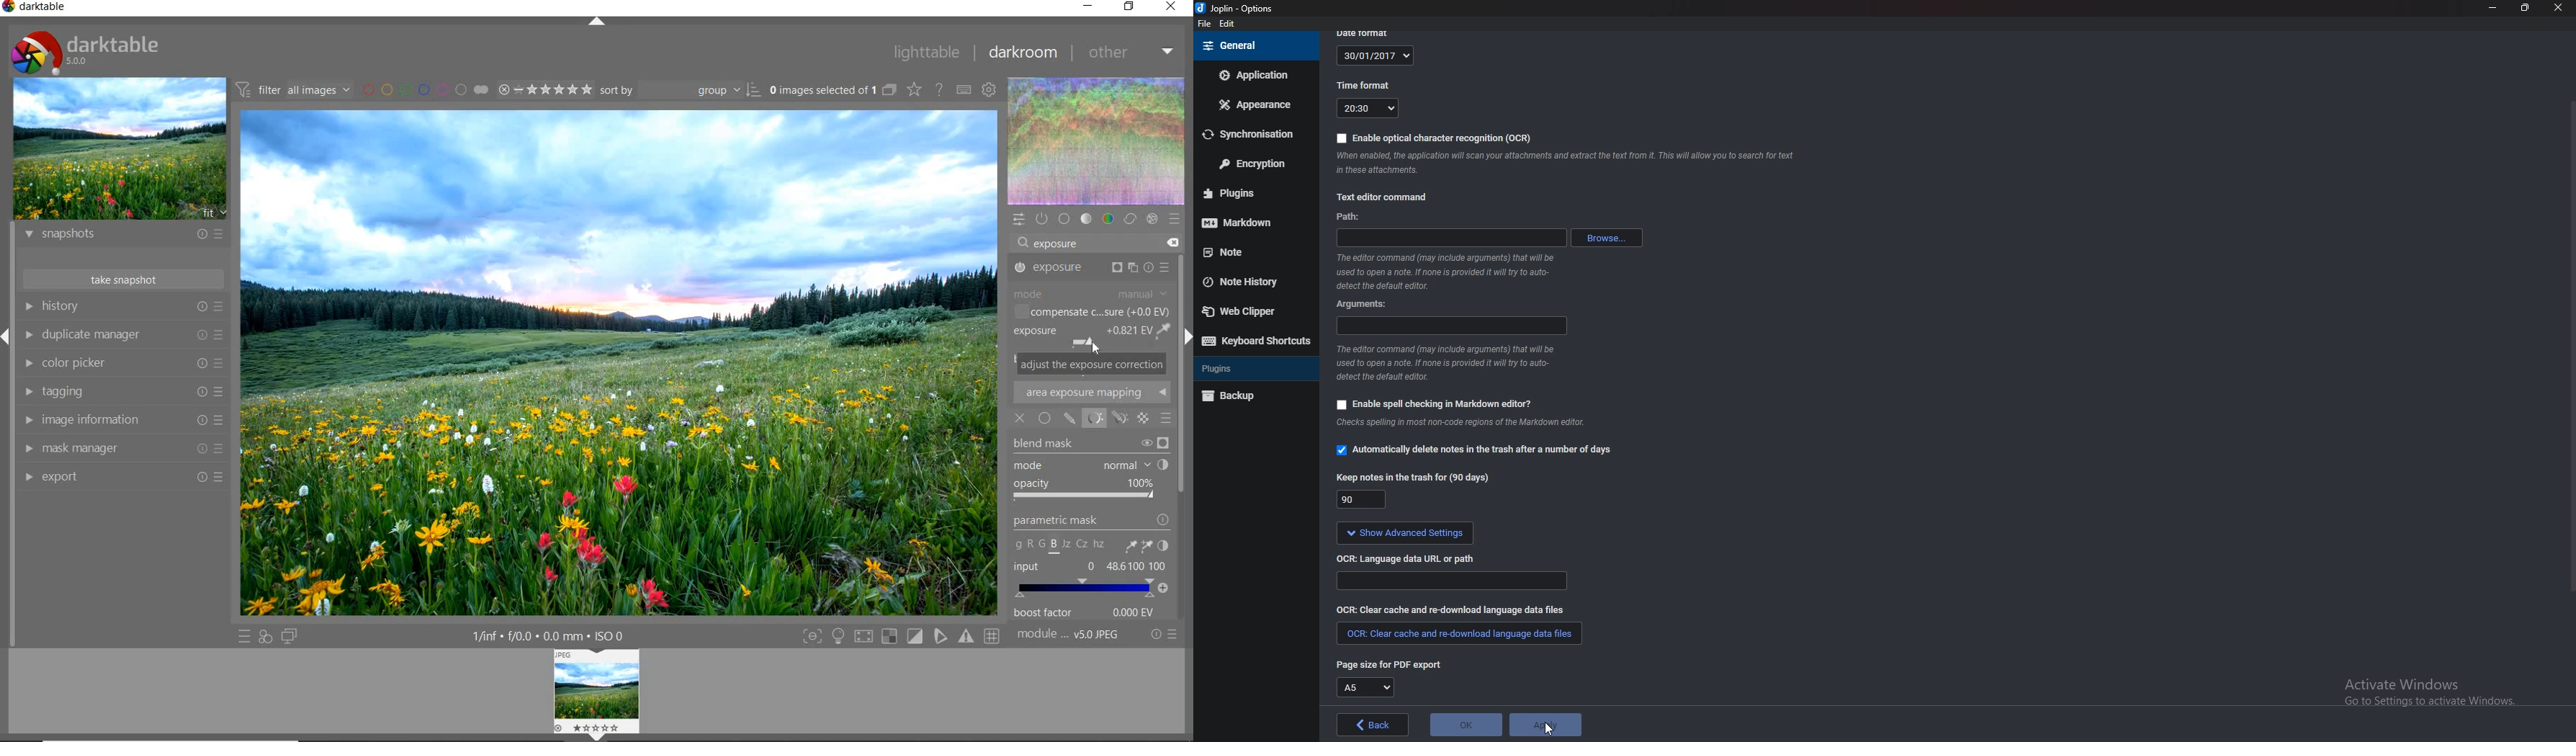 The height and width of the screenshot is (756, 2576). What do you see at coordinates (1089, 312) in the screenshot?
I see `COMPENSATE C...SURE` at bounding box center [1089, 312].